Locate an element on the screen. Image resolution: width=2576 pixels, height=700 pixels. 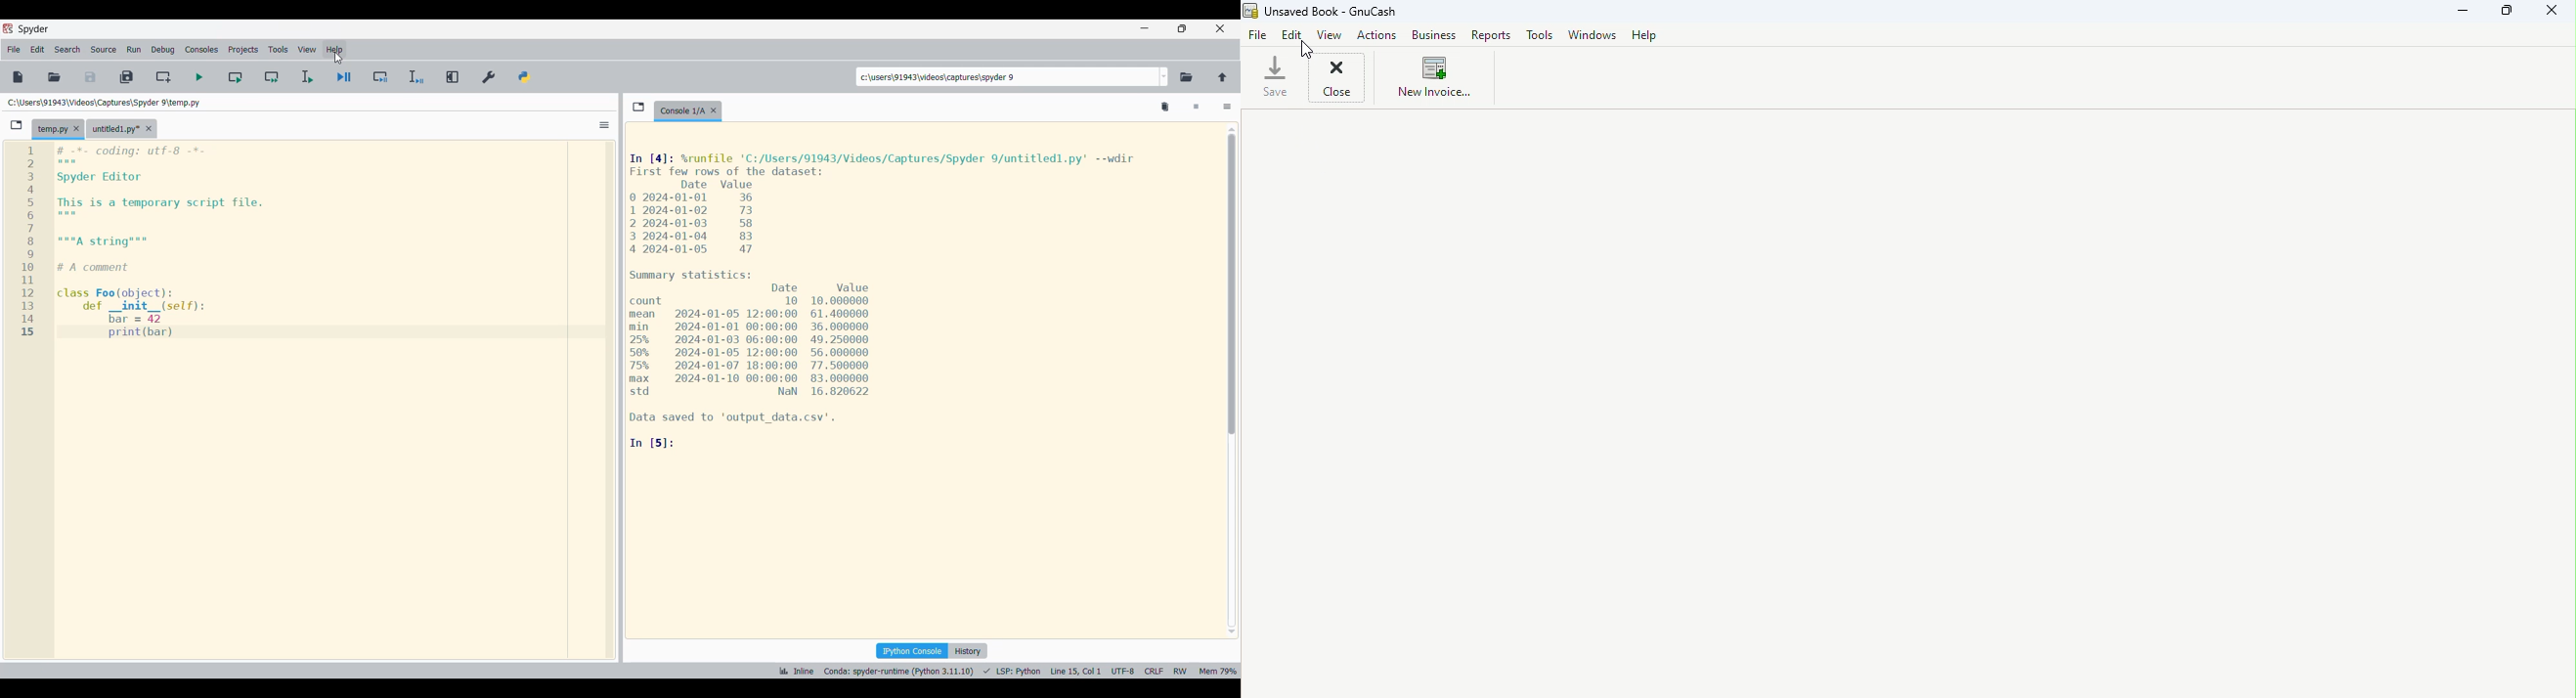
History is located at coordinates (968, 651).